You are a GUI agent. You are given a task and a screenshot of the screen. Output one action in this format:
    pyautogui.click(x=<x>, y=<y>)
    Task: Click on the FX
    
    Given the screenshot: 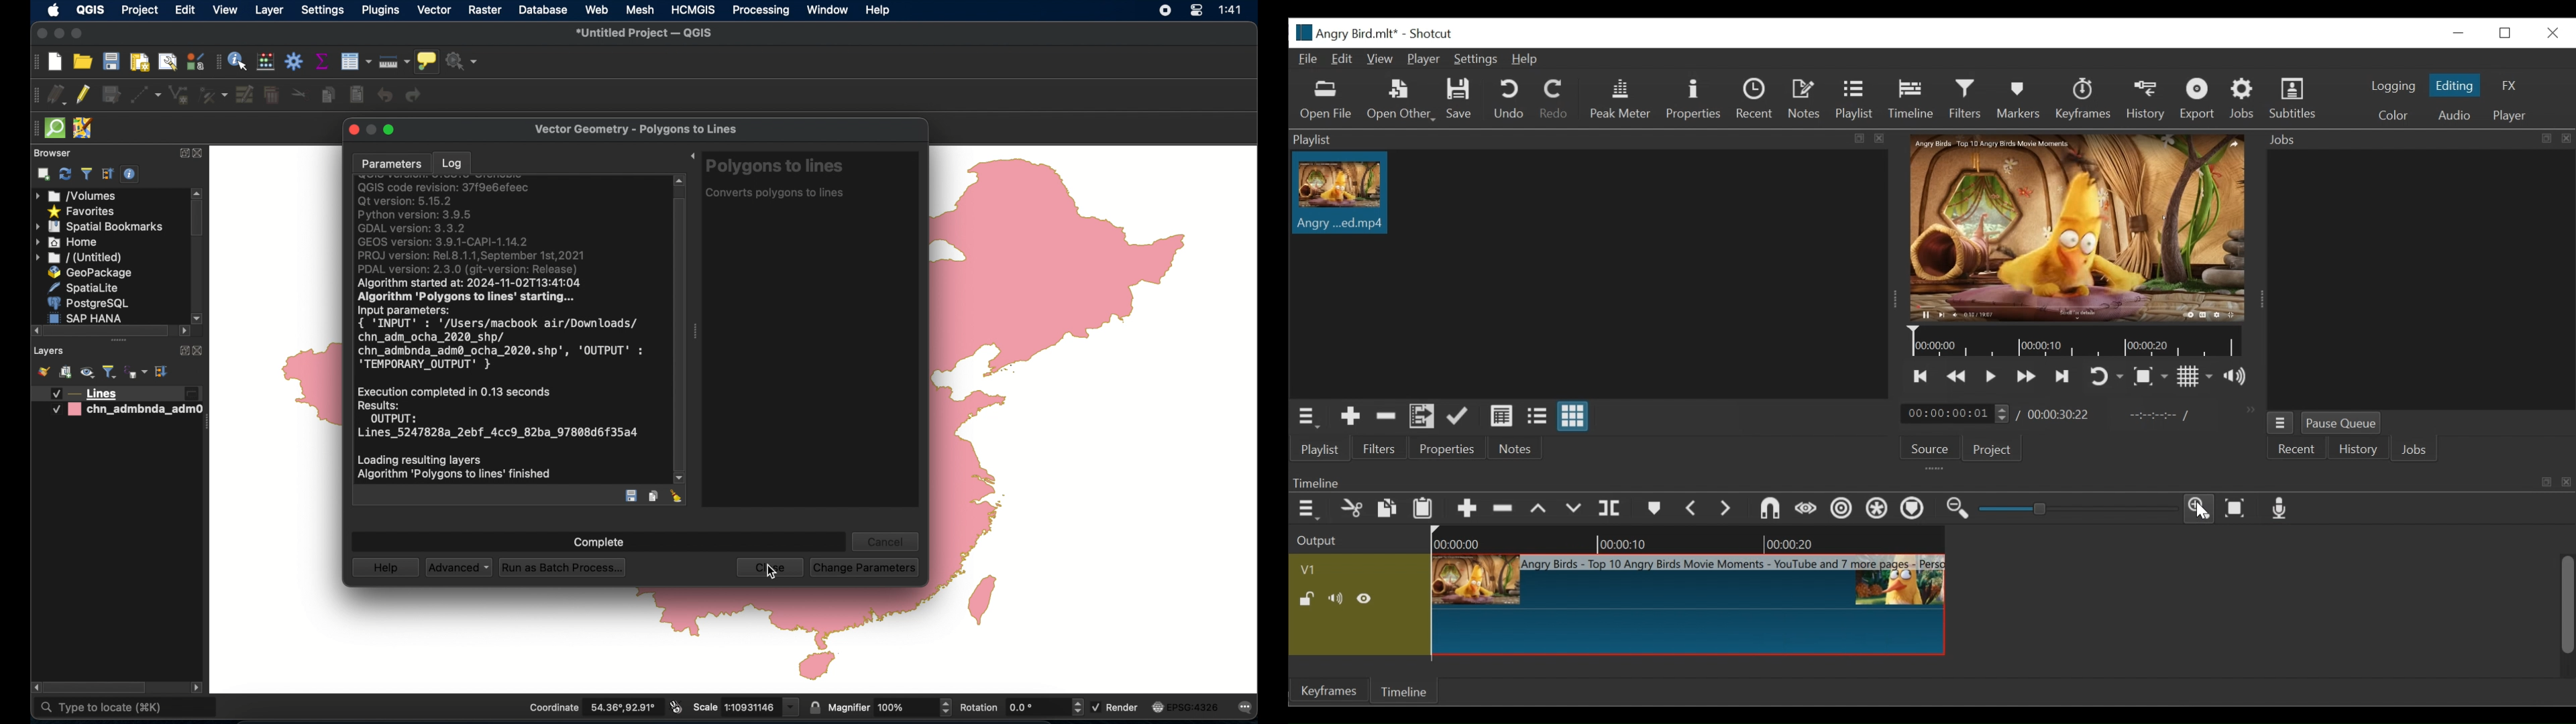 What is the action you would take?
    pyautogui.click(x=2510, y=85)
    